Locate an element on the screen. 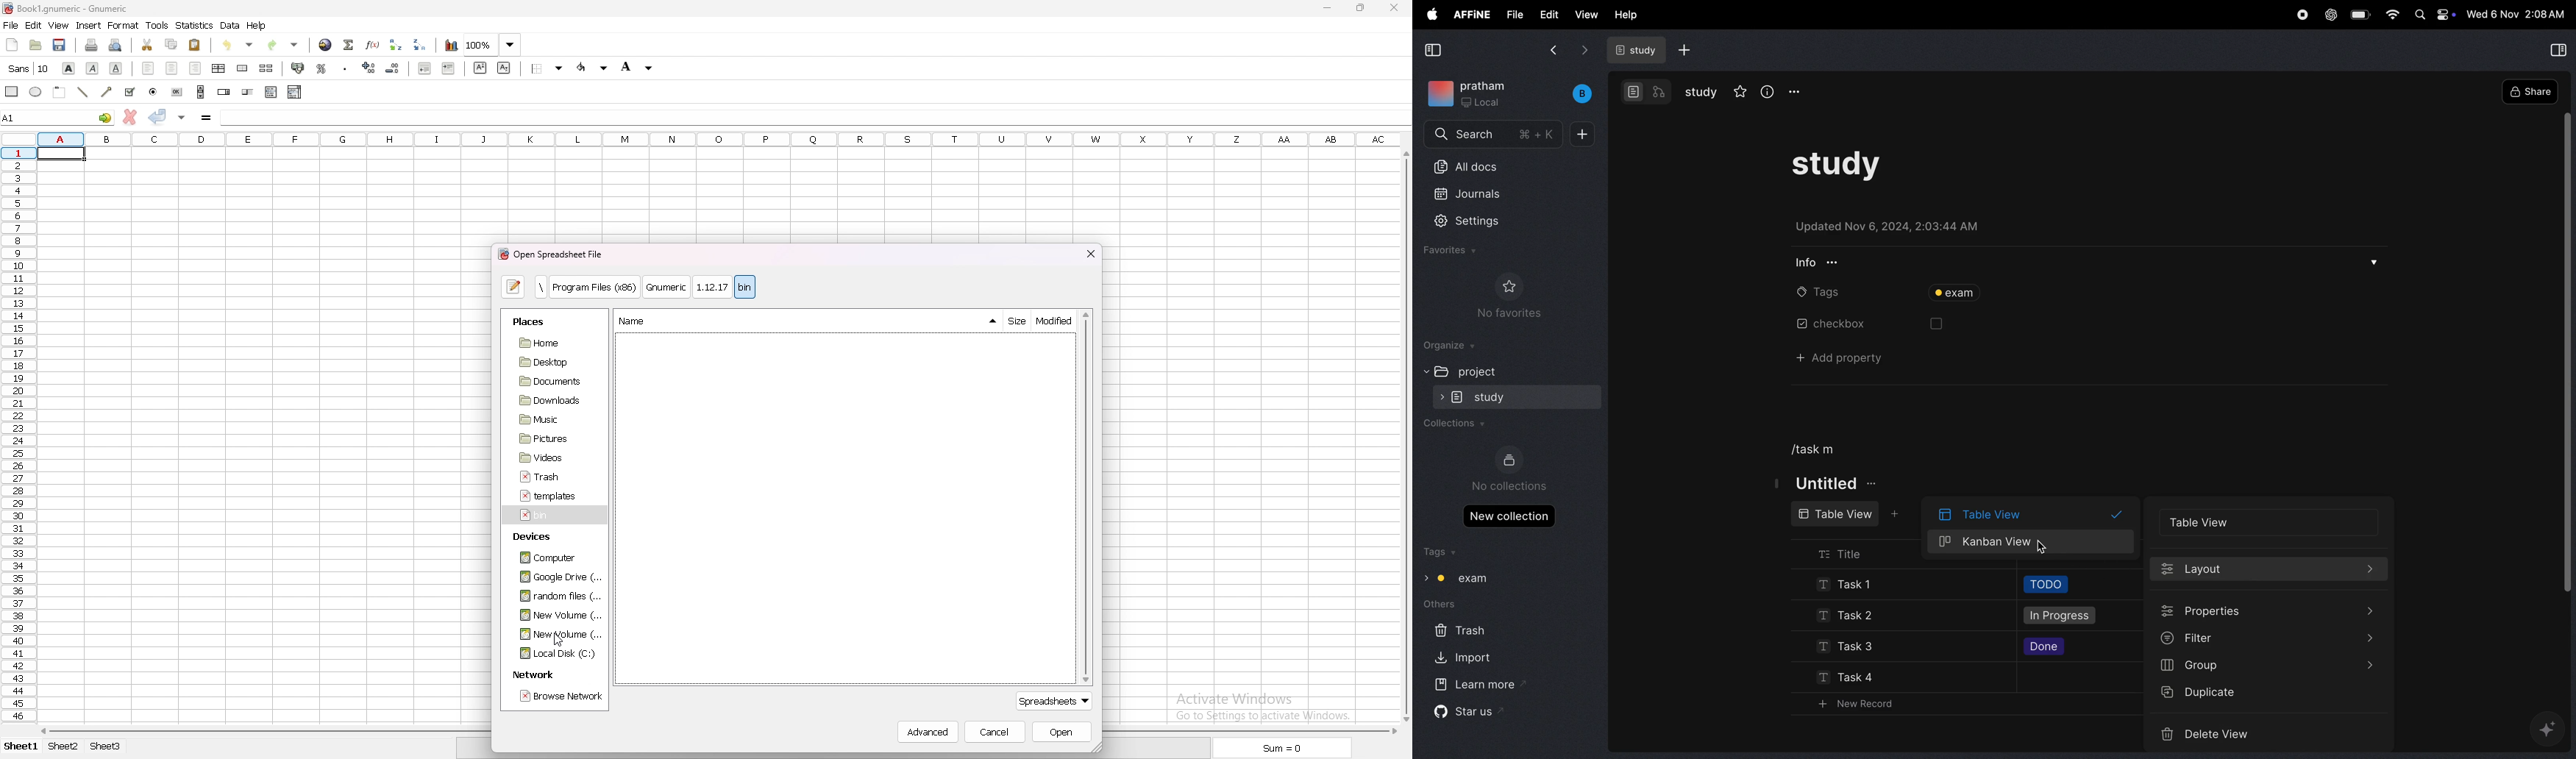 Image resolution: width=2576 pixels, height=784 pixels. computer is located at coordinates (549, 557).